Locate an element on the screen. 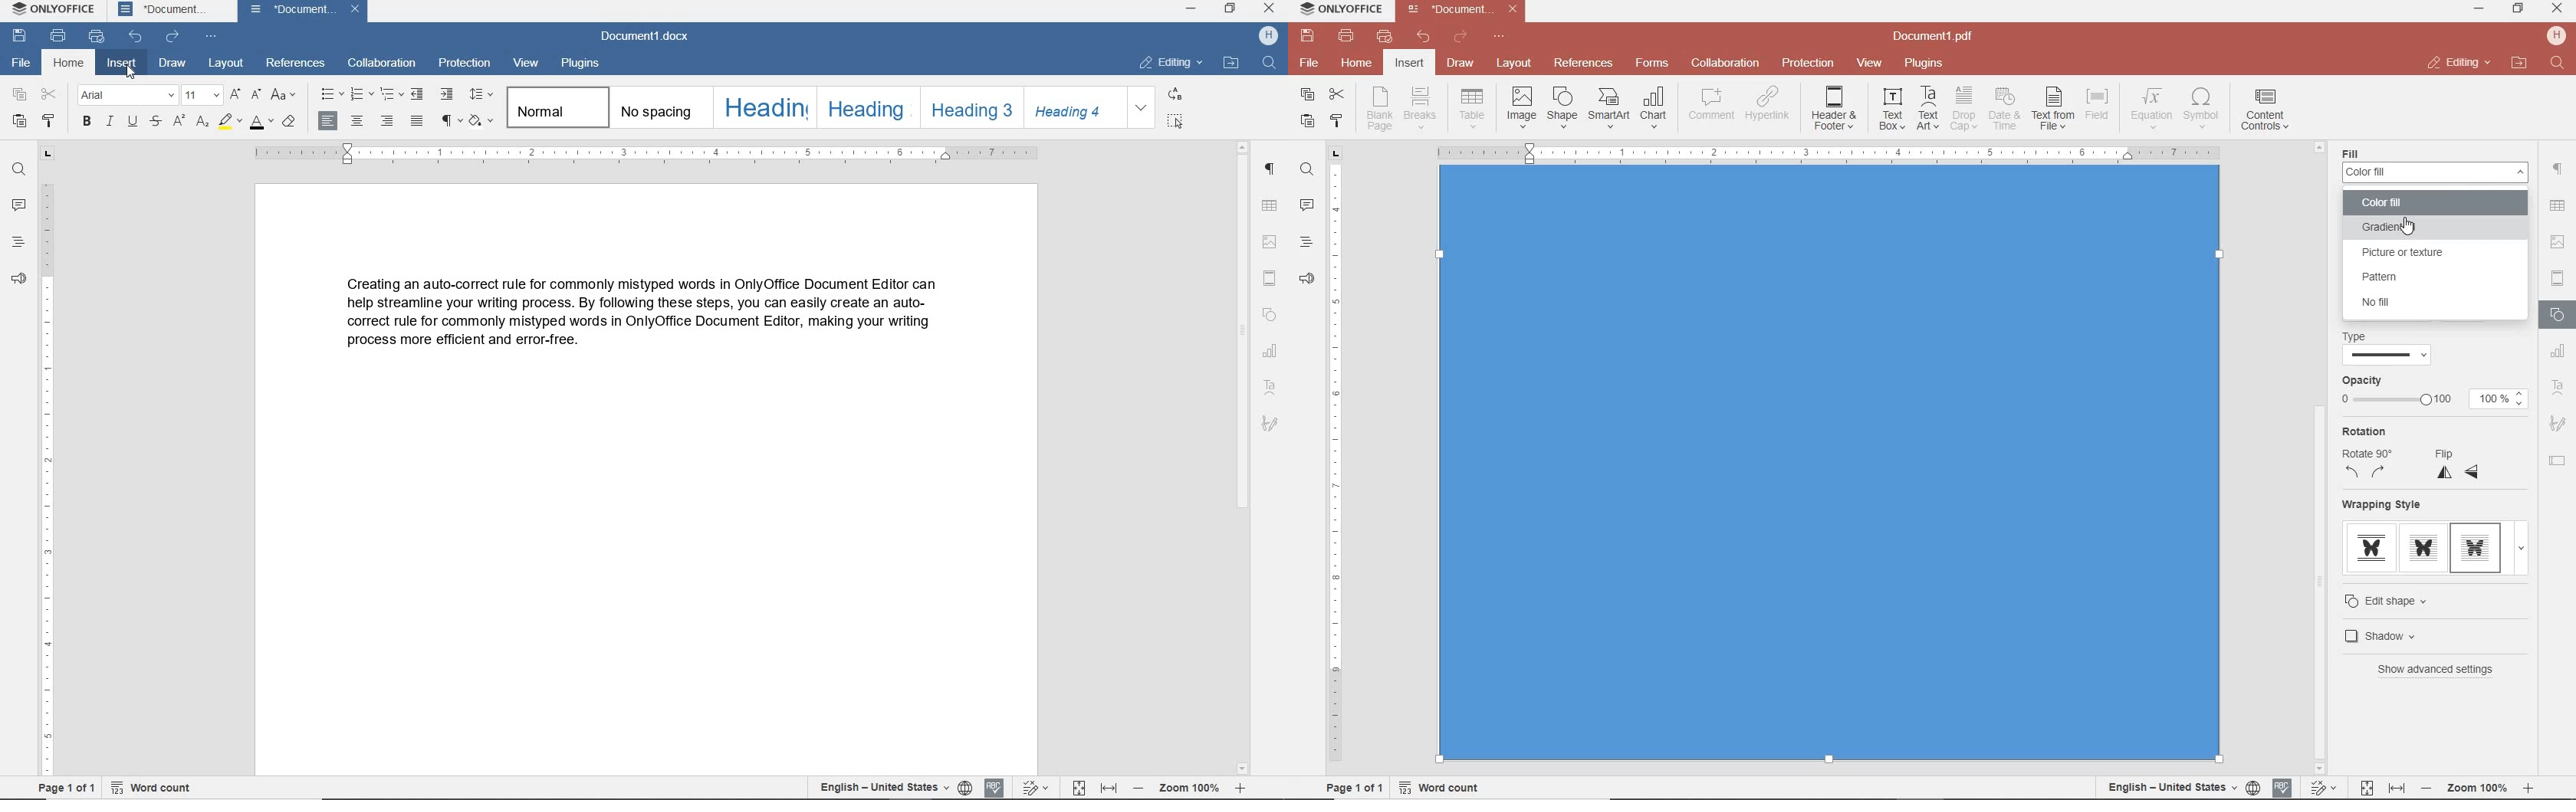 The height and width of the screenshot is (812, 2576). heading is located at coordinates (1306, 241).